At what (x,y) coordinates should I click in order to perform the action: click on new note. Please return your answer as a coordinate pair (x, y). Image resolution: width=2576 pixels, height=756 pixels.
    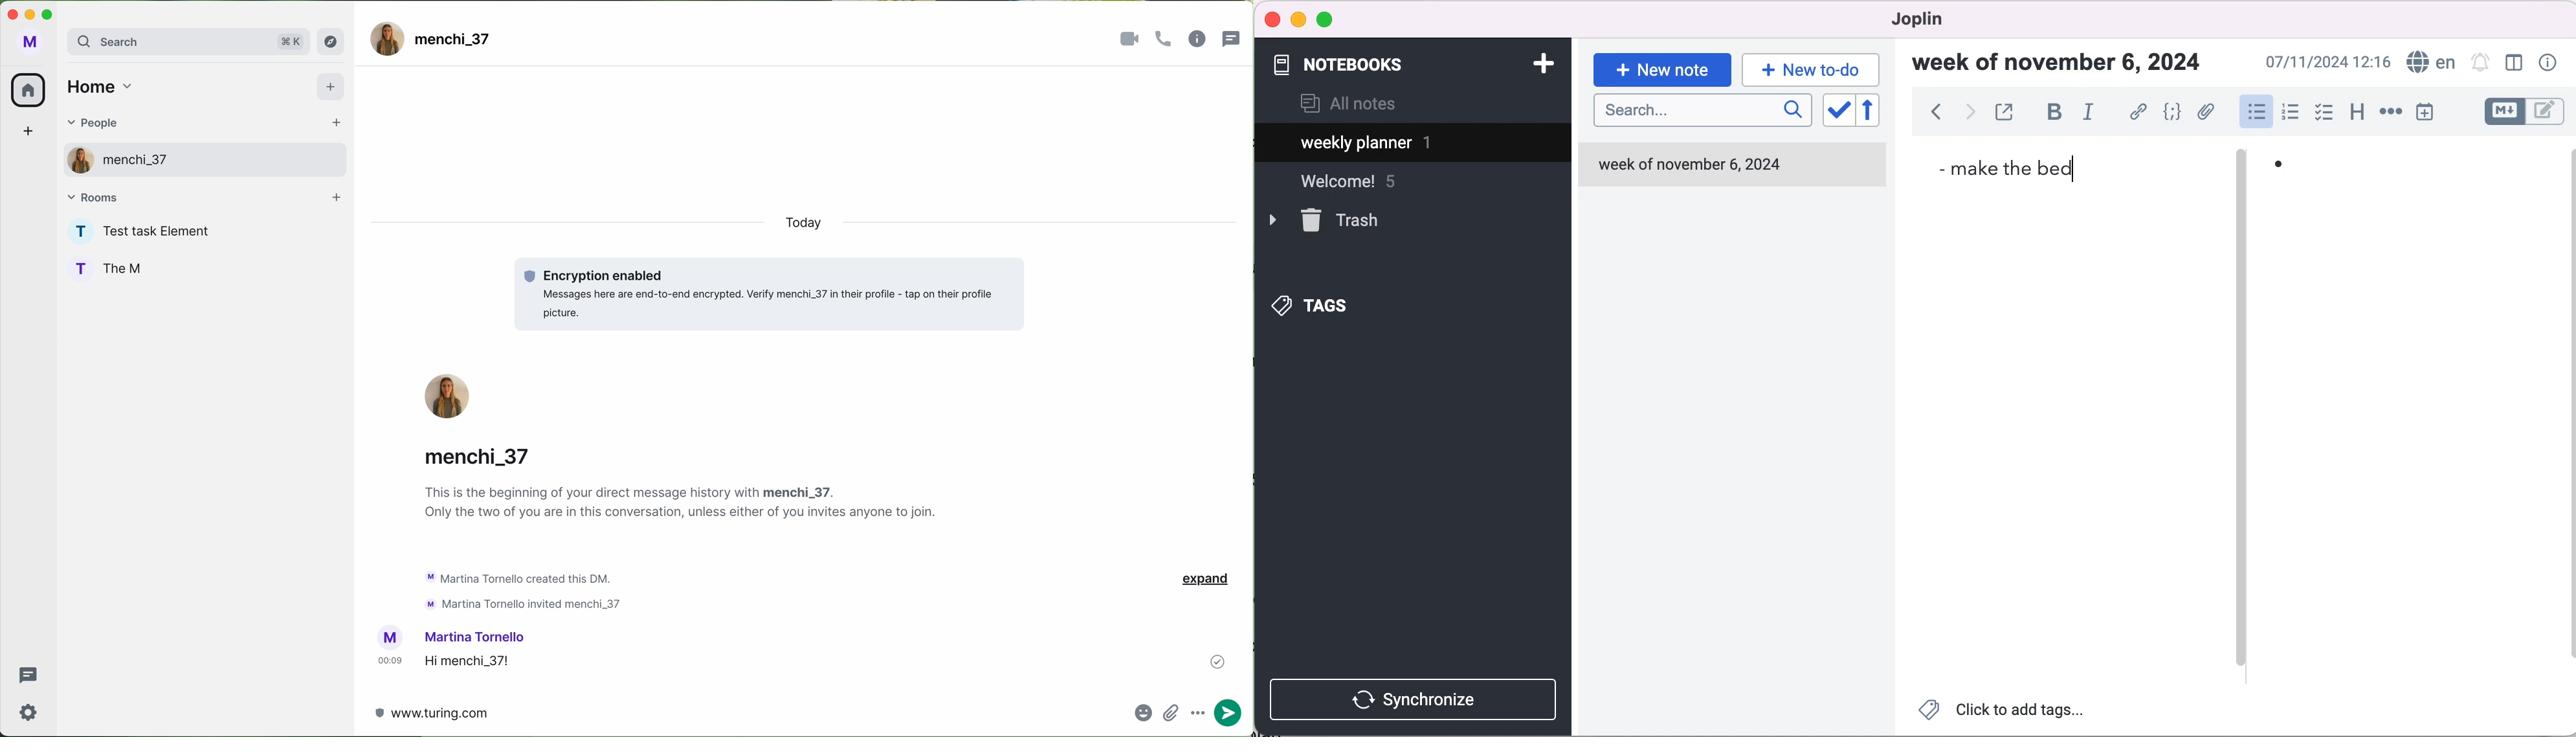
    Looking at the image, I should click on (1662, 69).